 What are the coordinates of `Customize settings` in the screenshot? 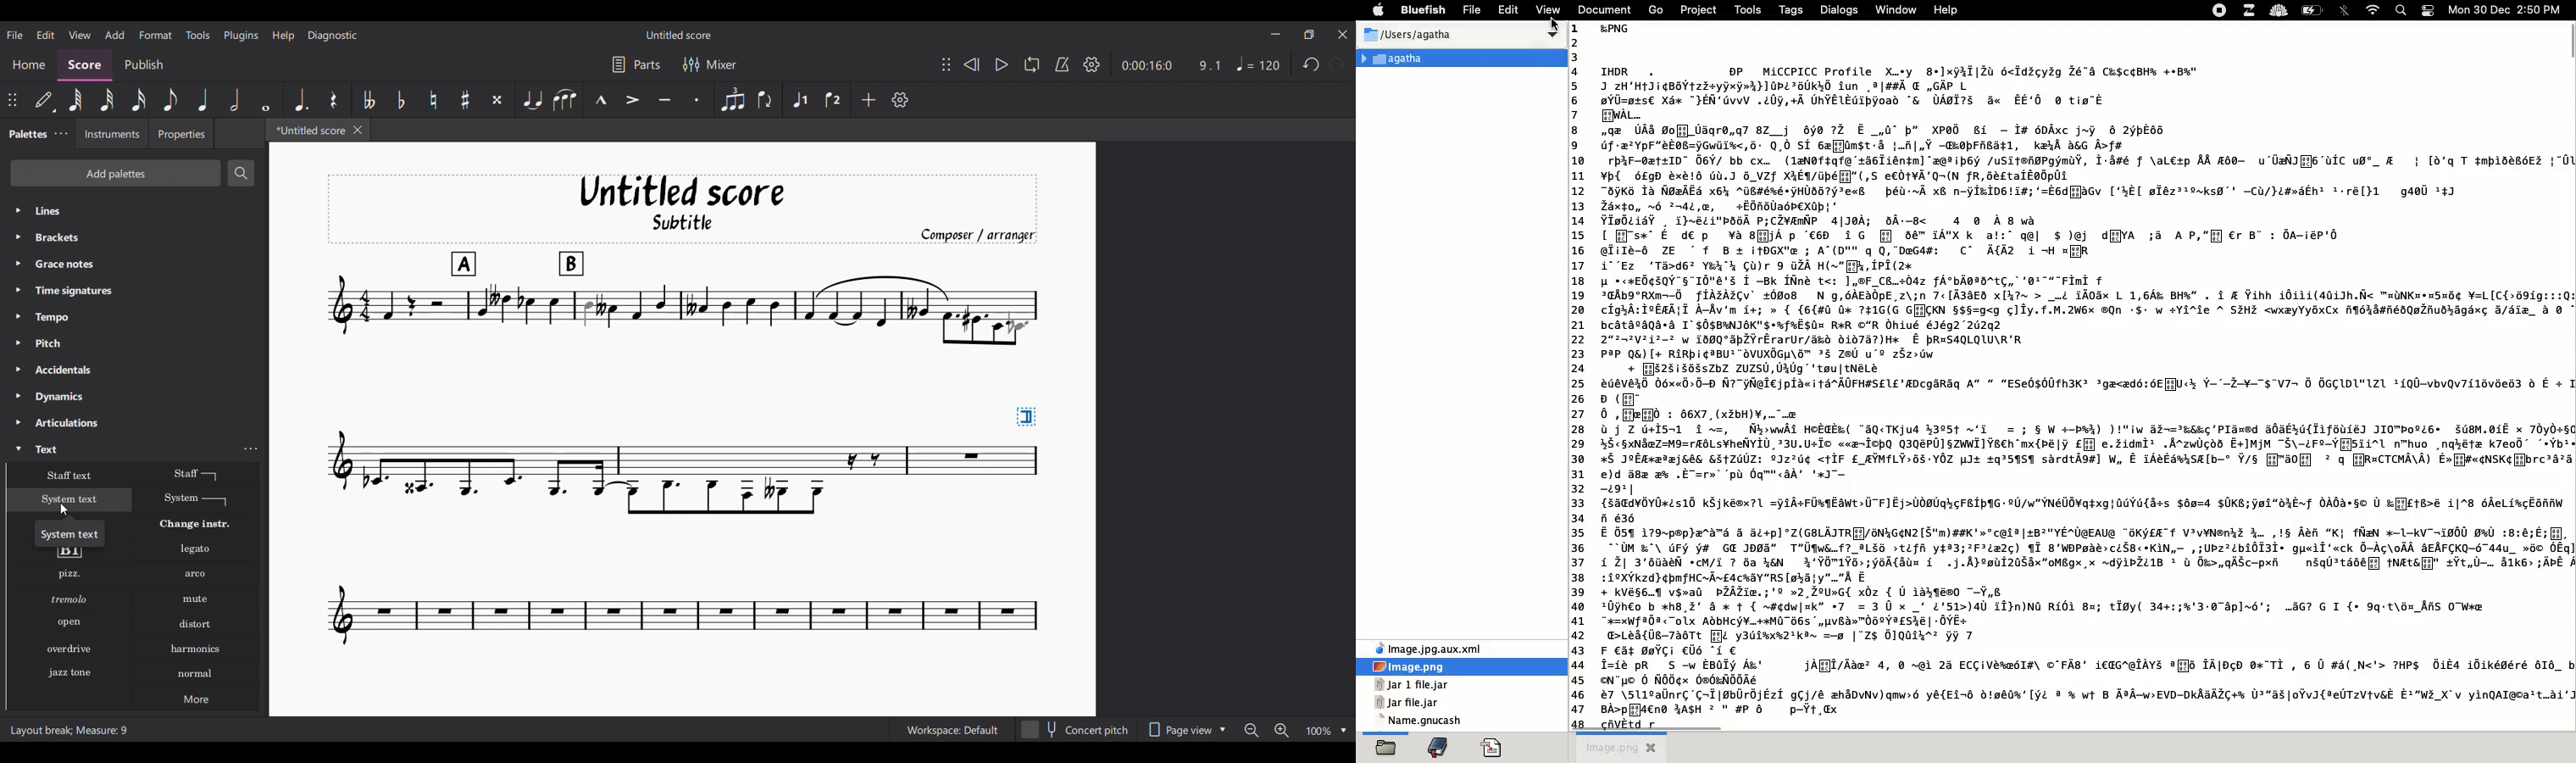 It's located at (900, 100).